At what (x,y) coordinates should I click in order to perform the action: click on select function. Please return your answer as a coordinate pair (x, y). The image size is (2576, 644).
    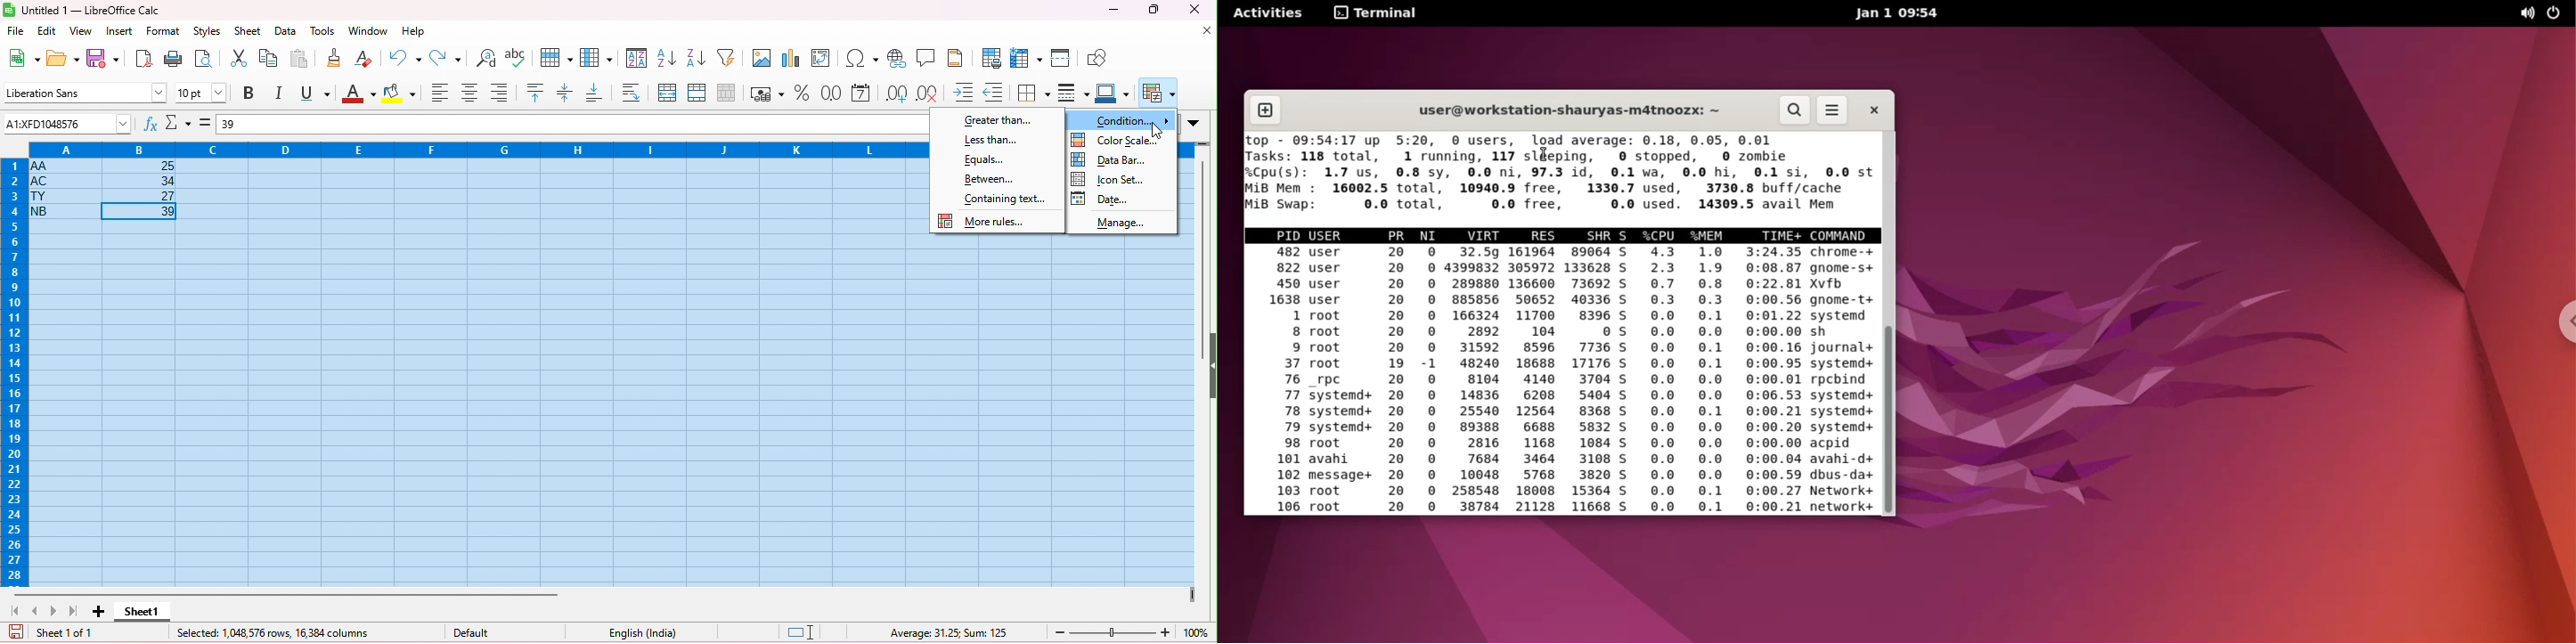
    Looking at the image, I should click on (179, 122).